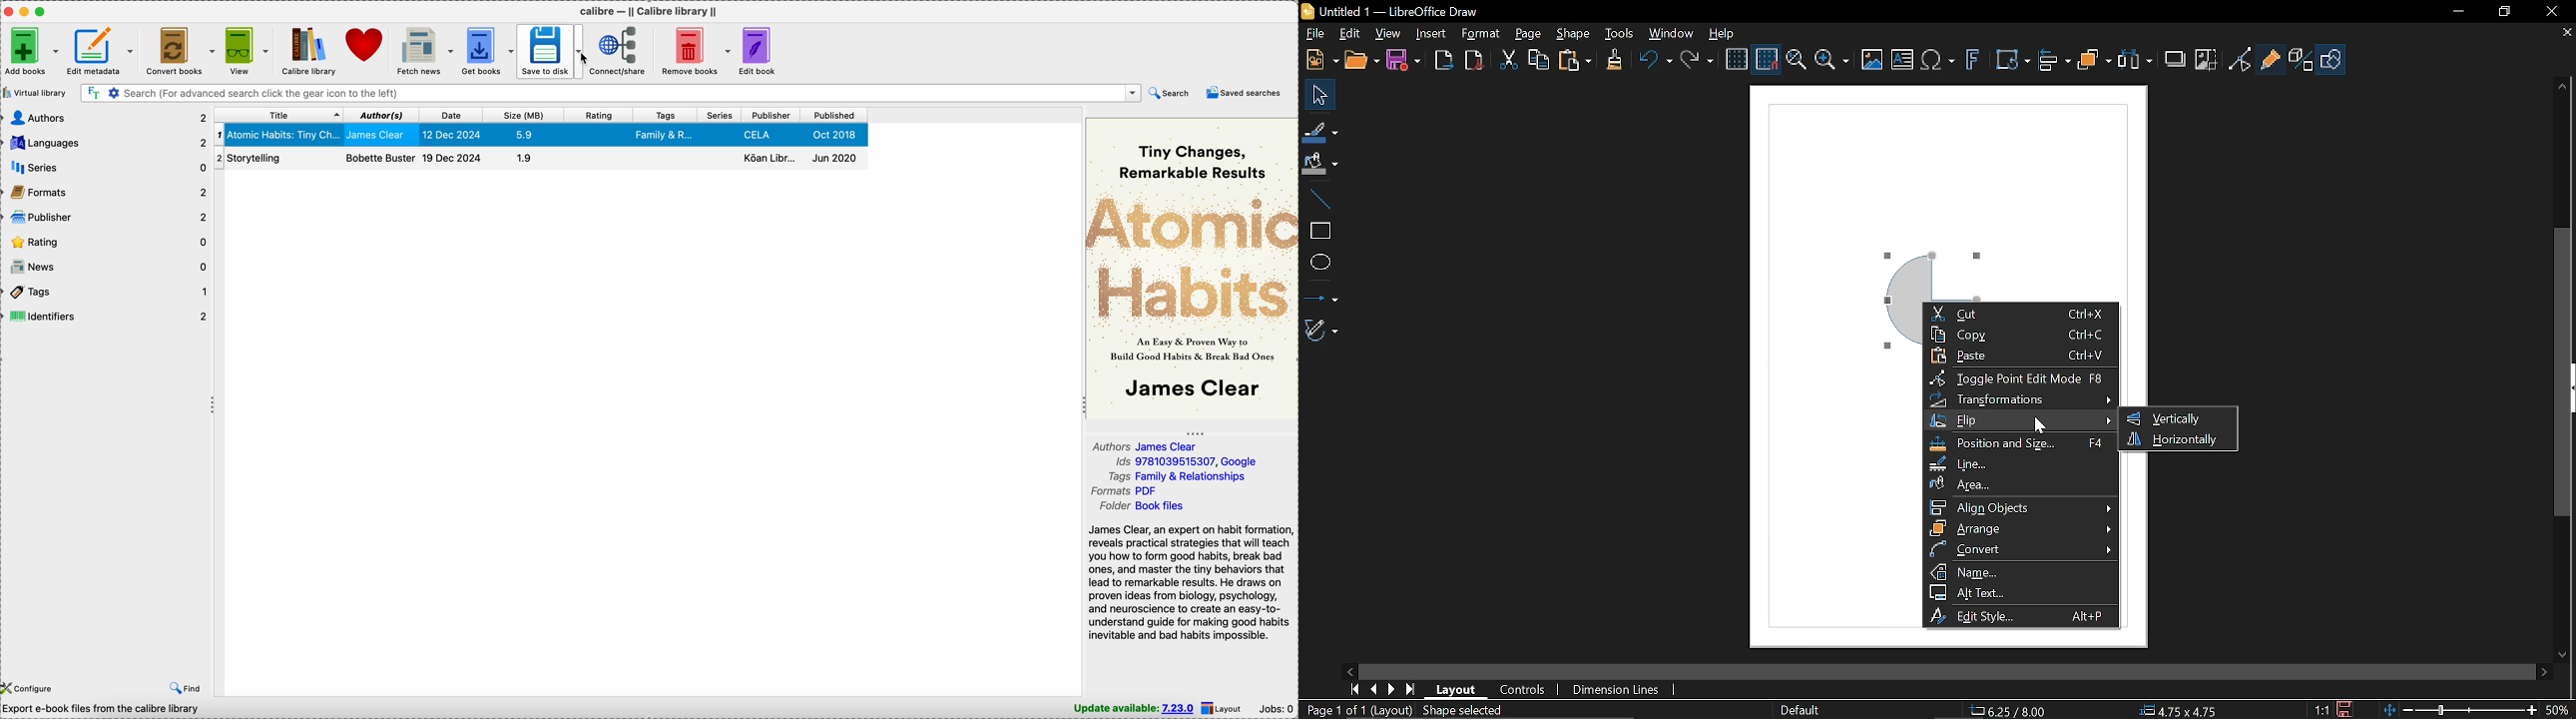 The image size is (2576, 728). What do you see at coordinates (2016, 378) in the screenshot?
I see `Toggle point edit mode   F8` at bounding box center [2016, 378].